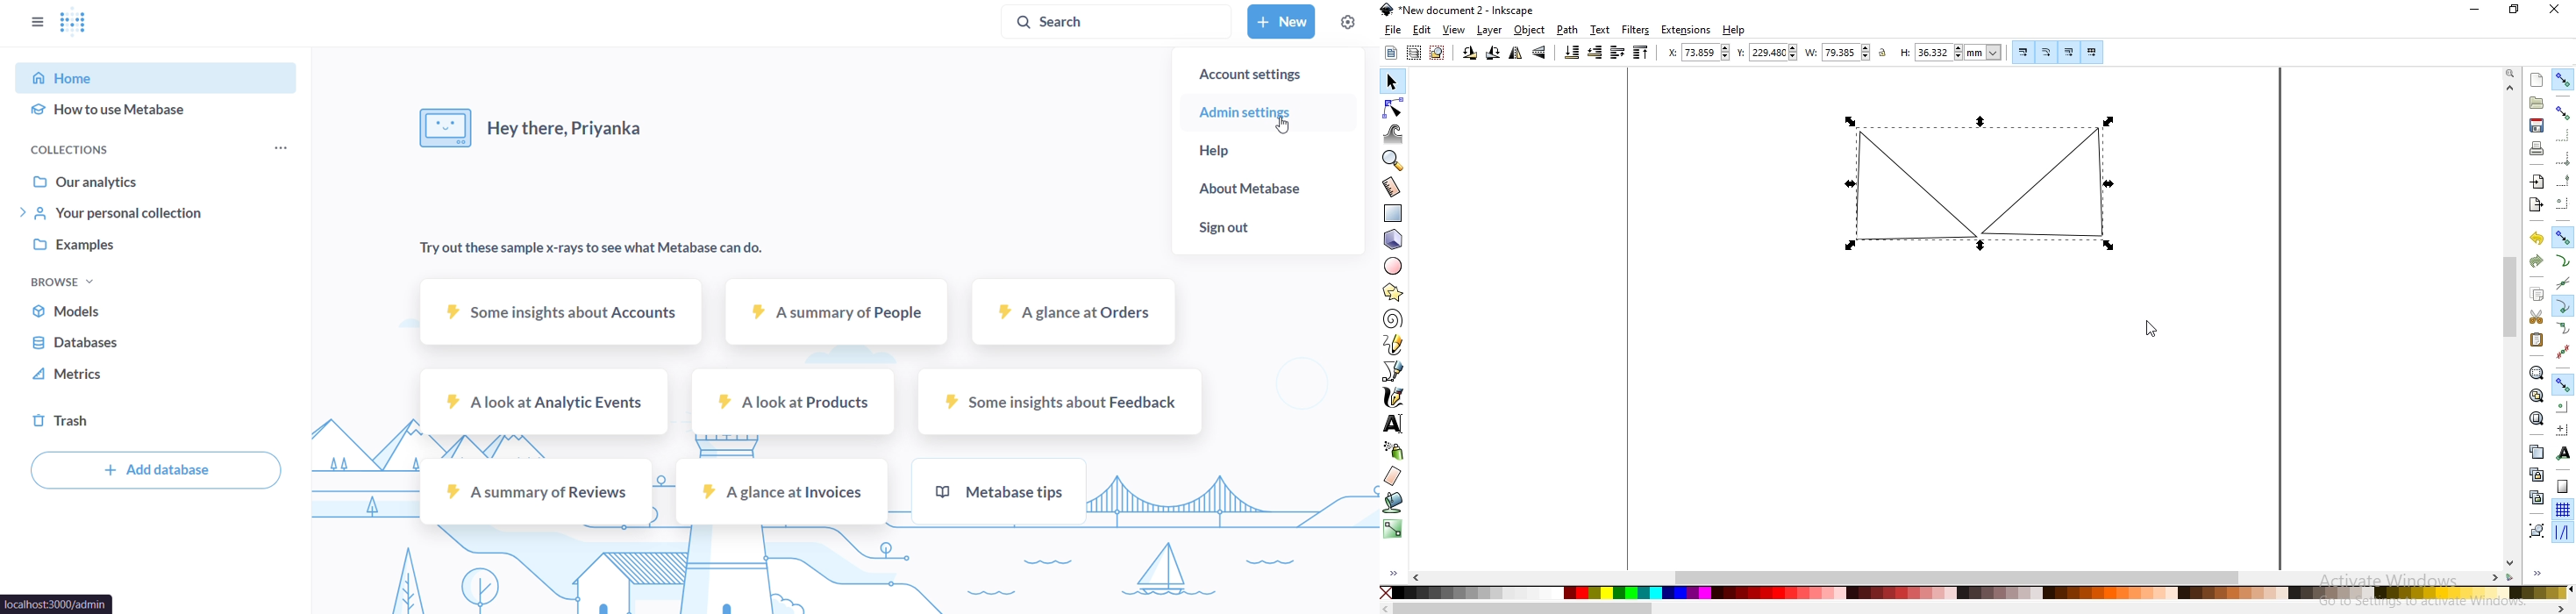  Describe the element at coordinates (1540, 54) in the screenshot. I see `flip vertically` at that location.